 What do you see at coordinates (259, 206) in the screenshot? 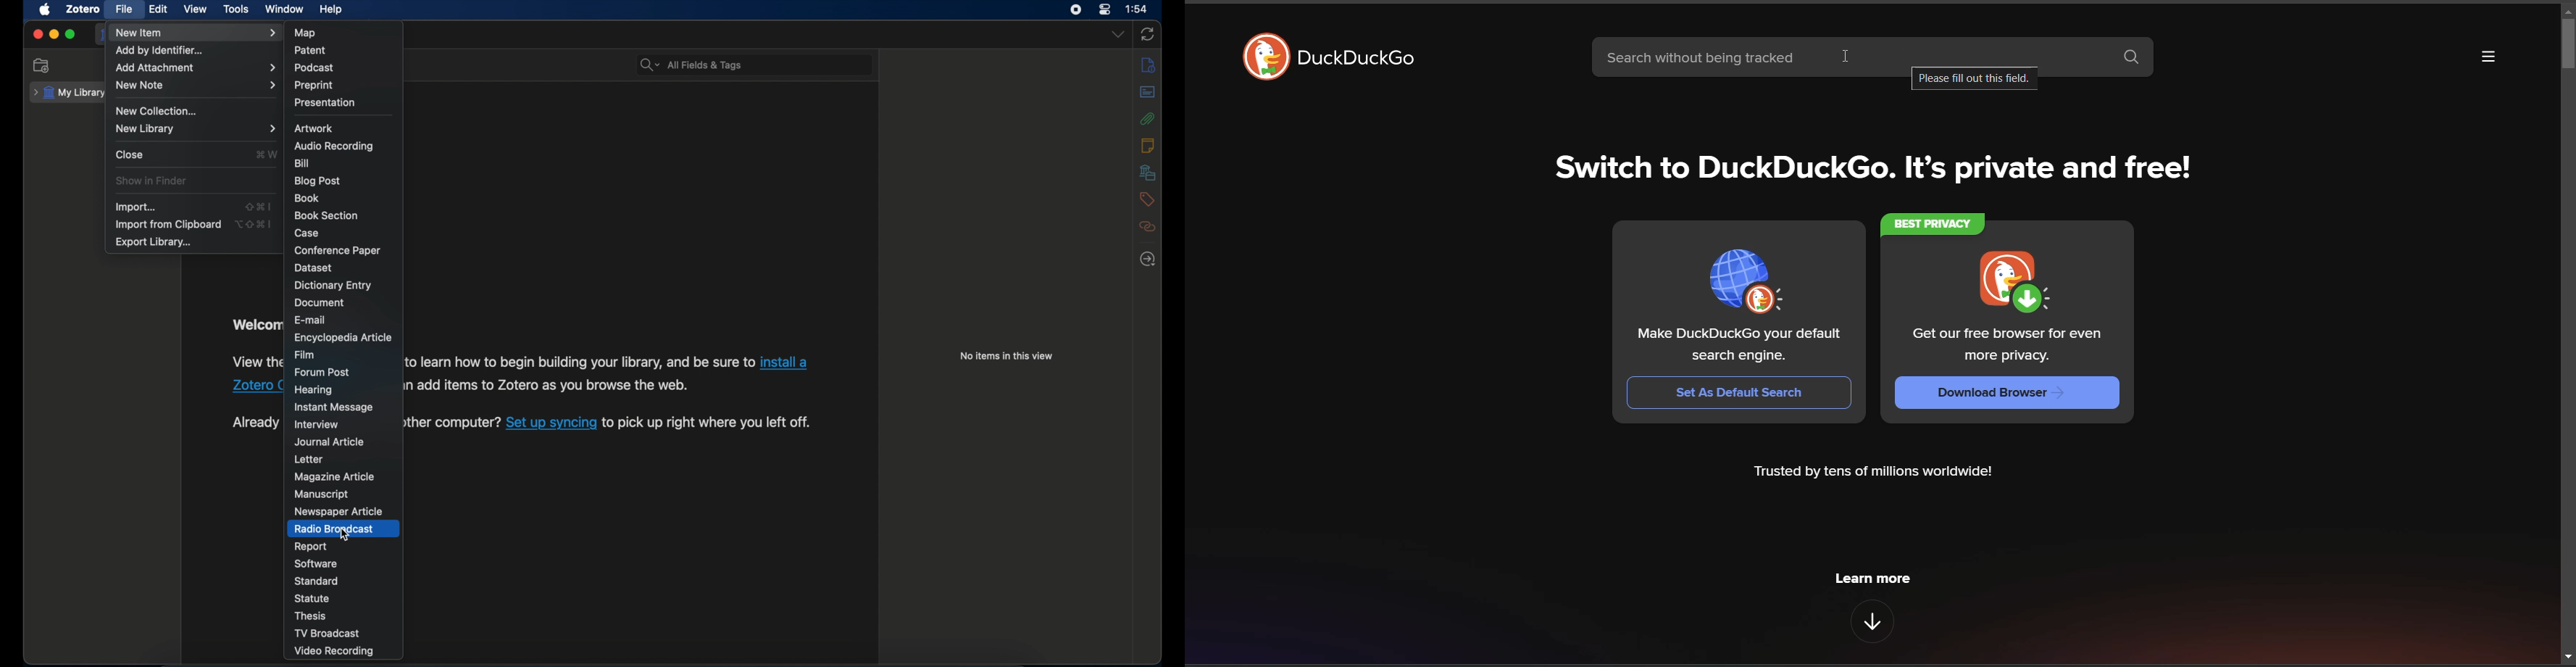
I see `shift + command + I` at bounding box center [259, 206].